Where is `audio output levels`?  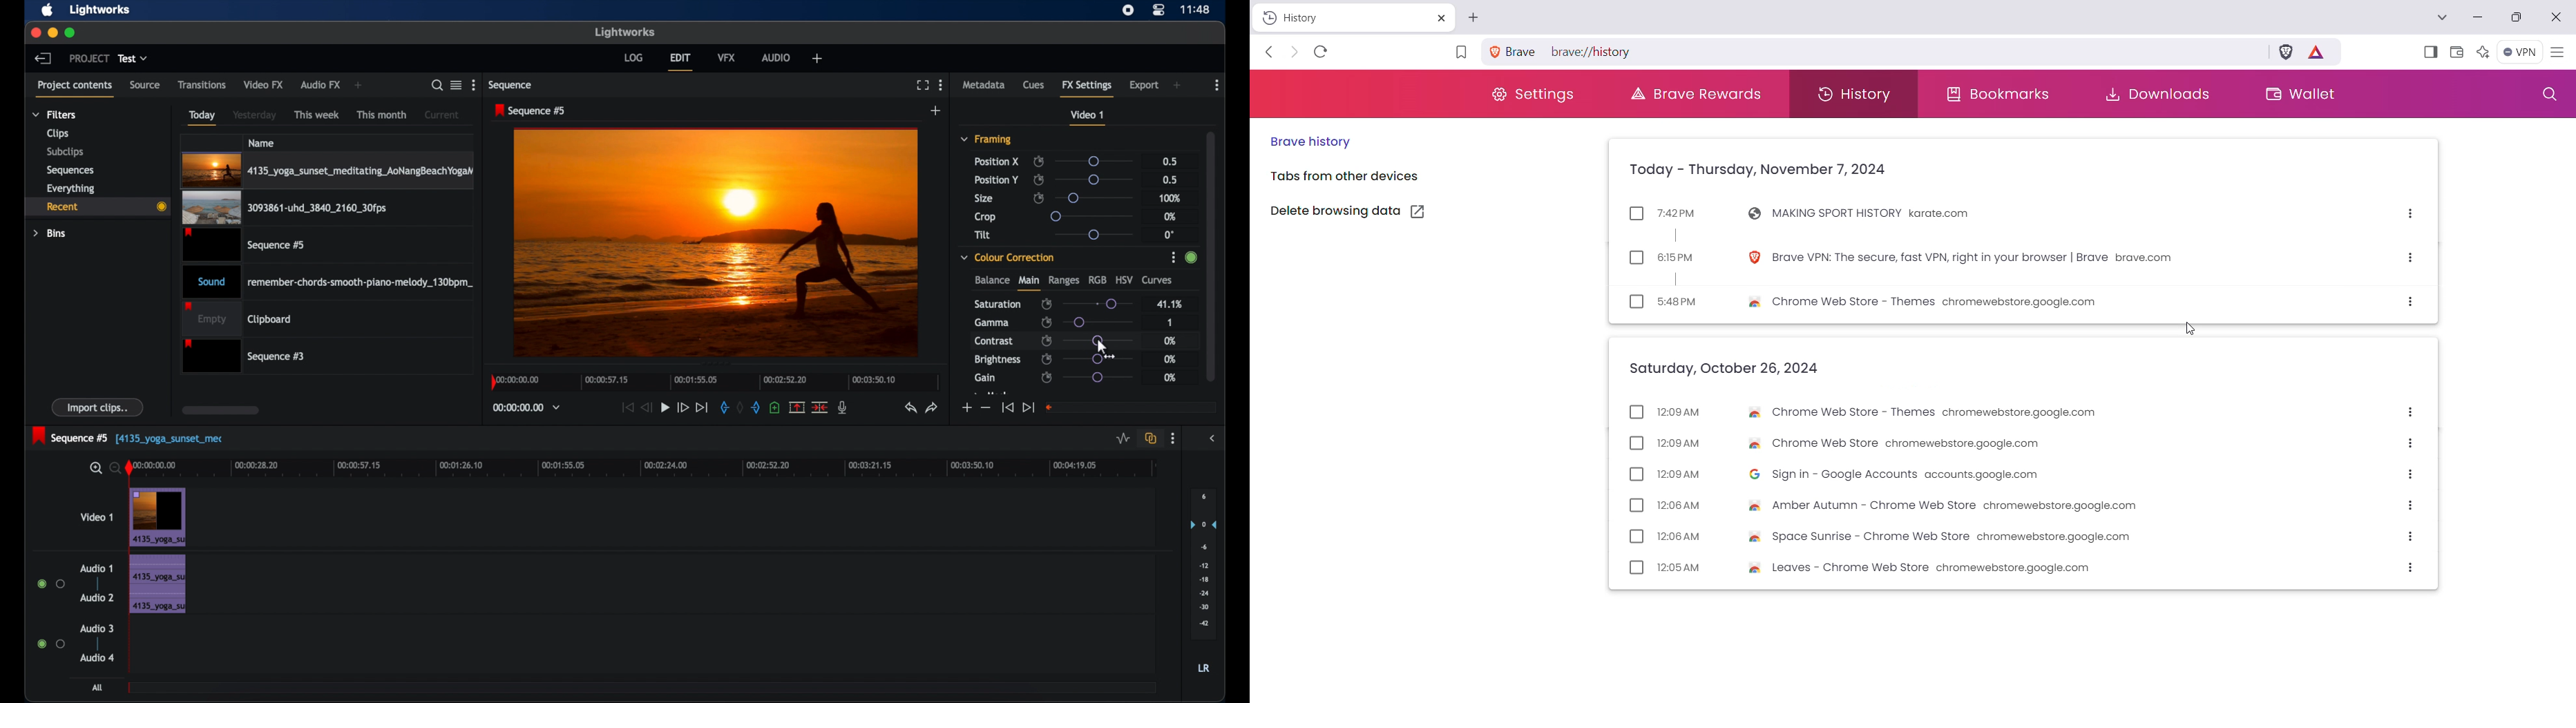 audio output levels is located at coordinates (1203, 564).